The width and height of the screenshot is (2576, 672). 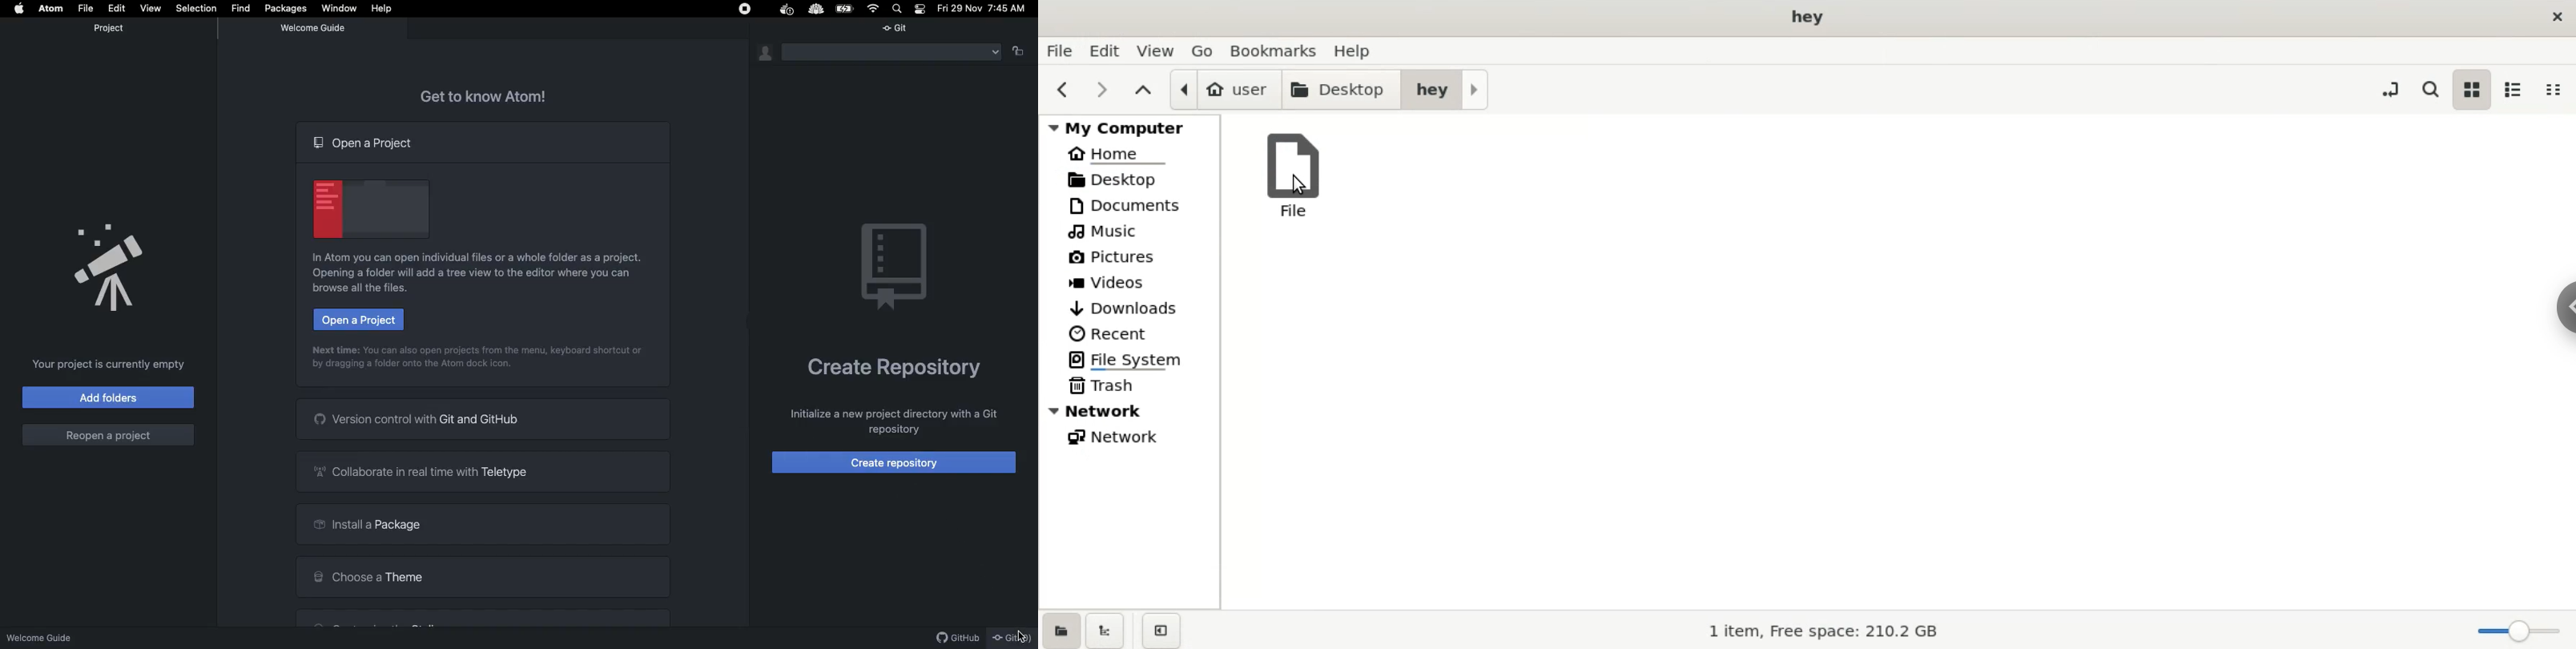 What do you see at coordinates (21, 8) in the screenshot?
I see `Apple logo` at bounding box center [21, 8].